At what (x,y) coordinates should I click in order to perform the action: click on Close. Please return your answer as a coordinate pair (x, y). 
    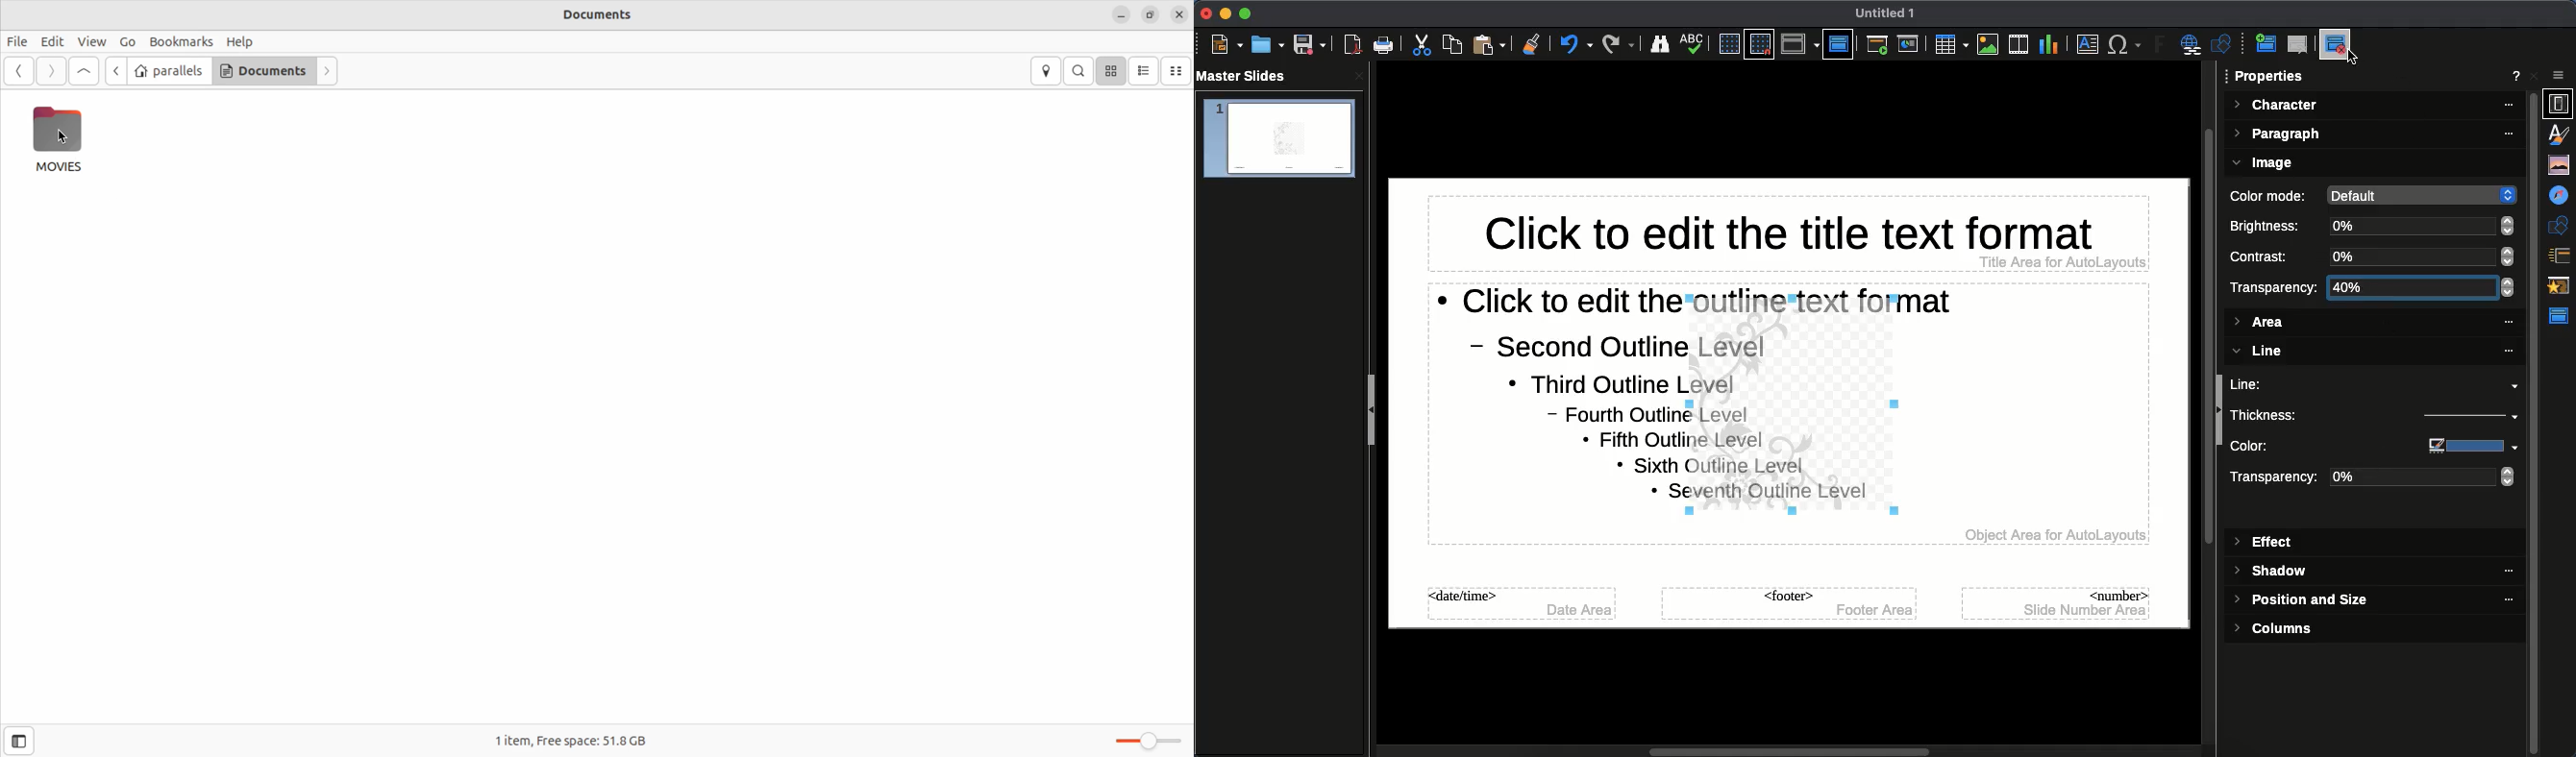
    Looking at the image, I should click on (2538, 76).